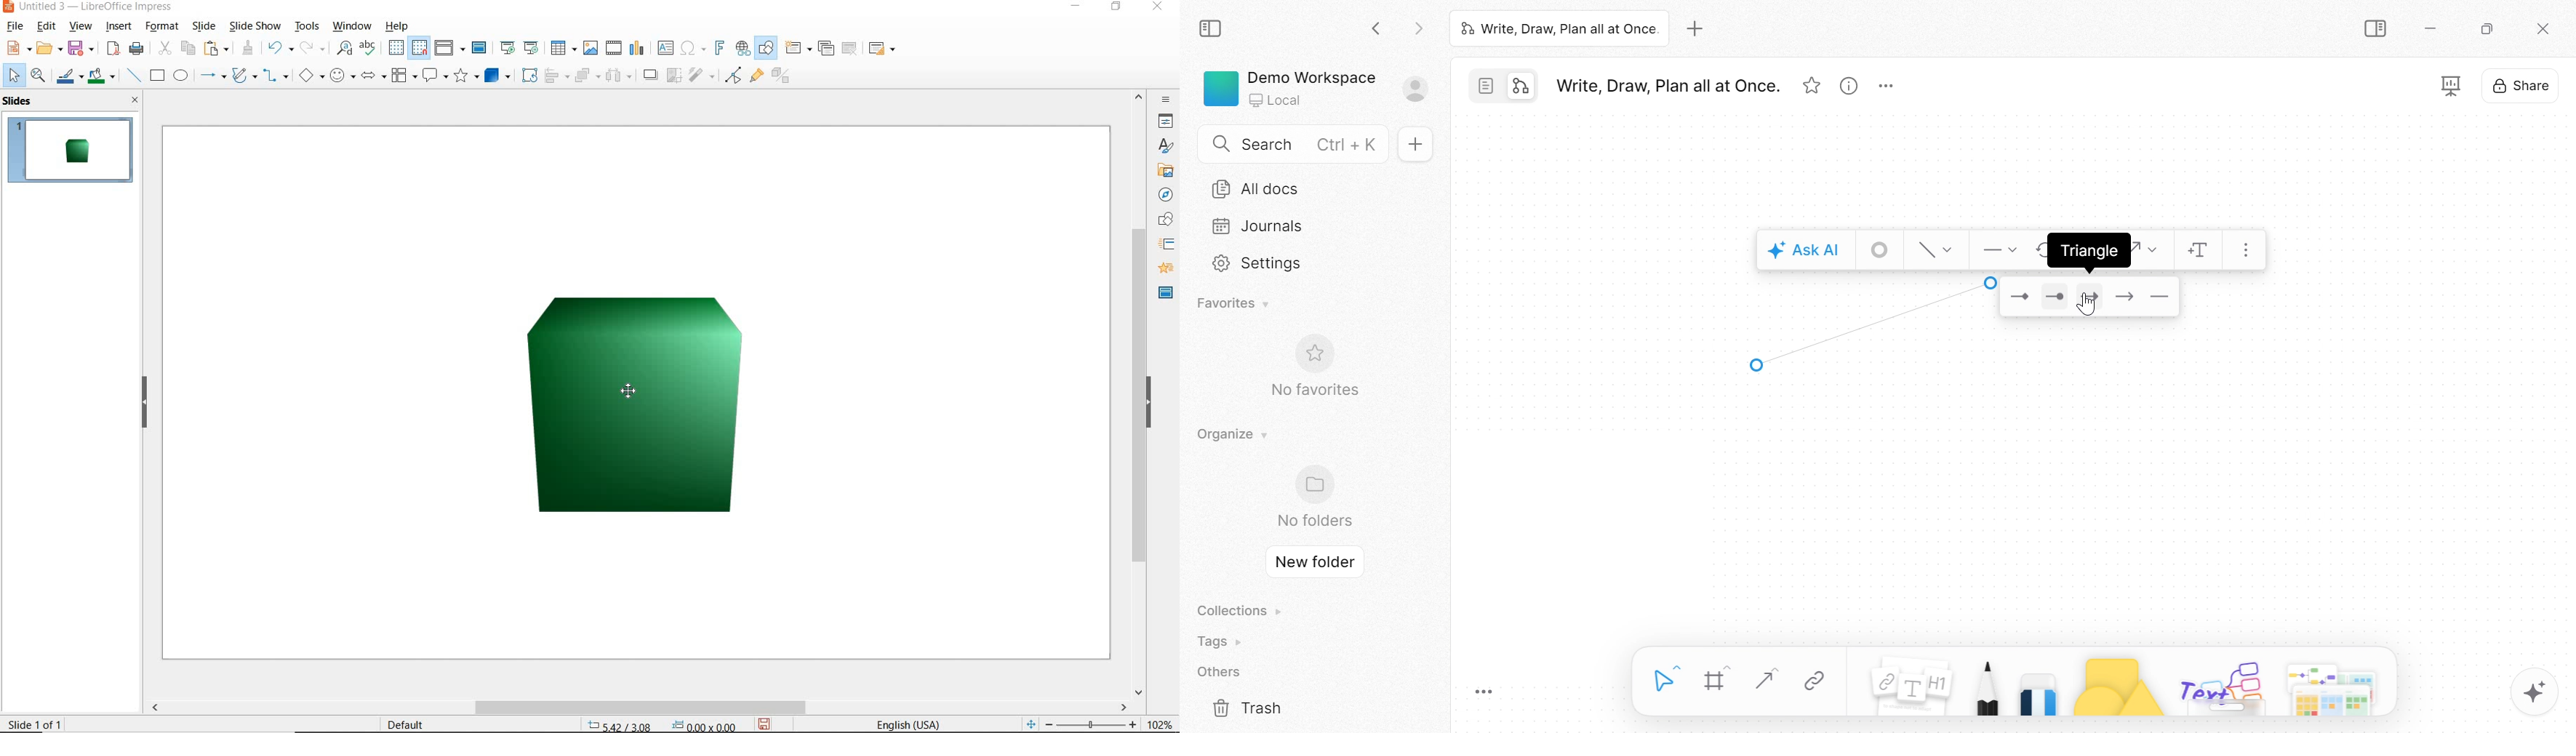  I want to click on Tags, so click(1223, 641).